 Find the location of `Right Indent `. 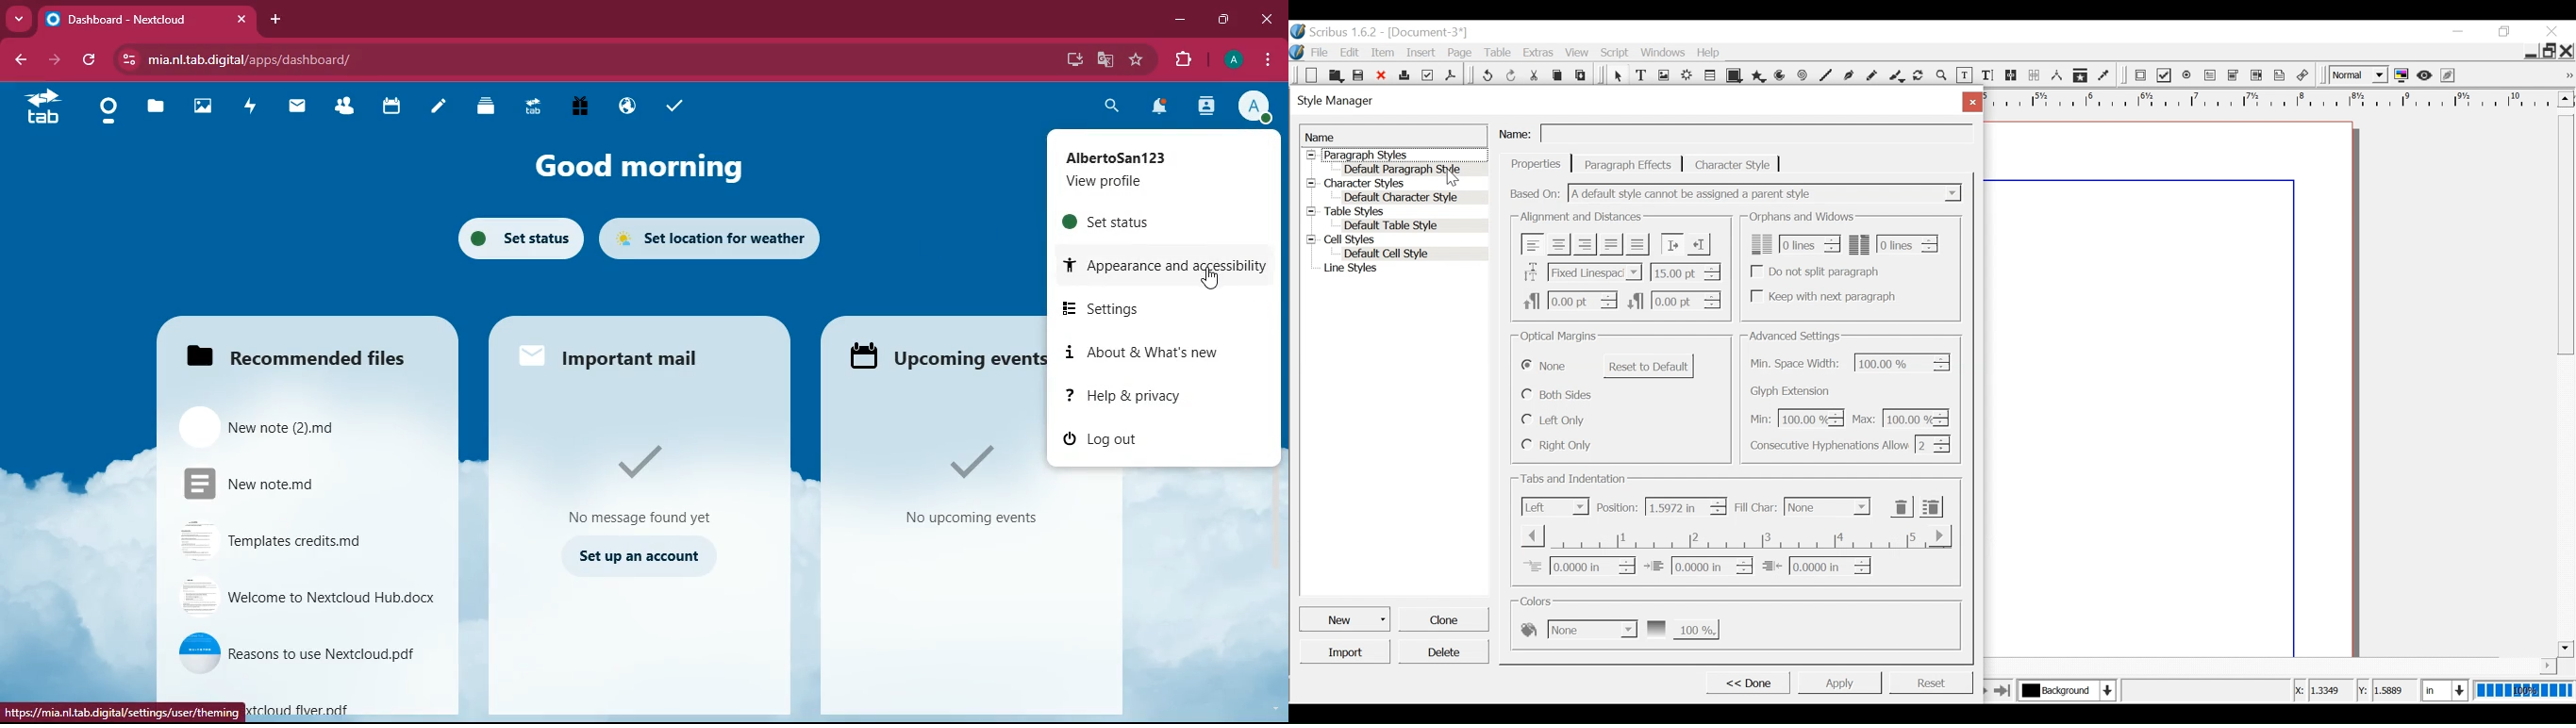

Right Indent  is located at coordinates (1816, 565).